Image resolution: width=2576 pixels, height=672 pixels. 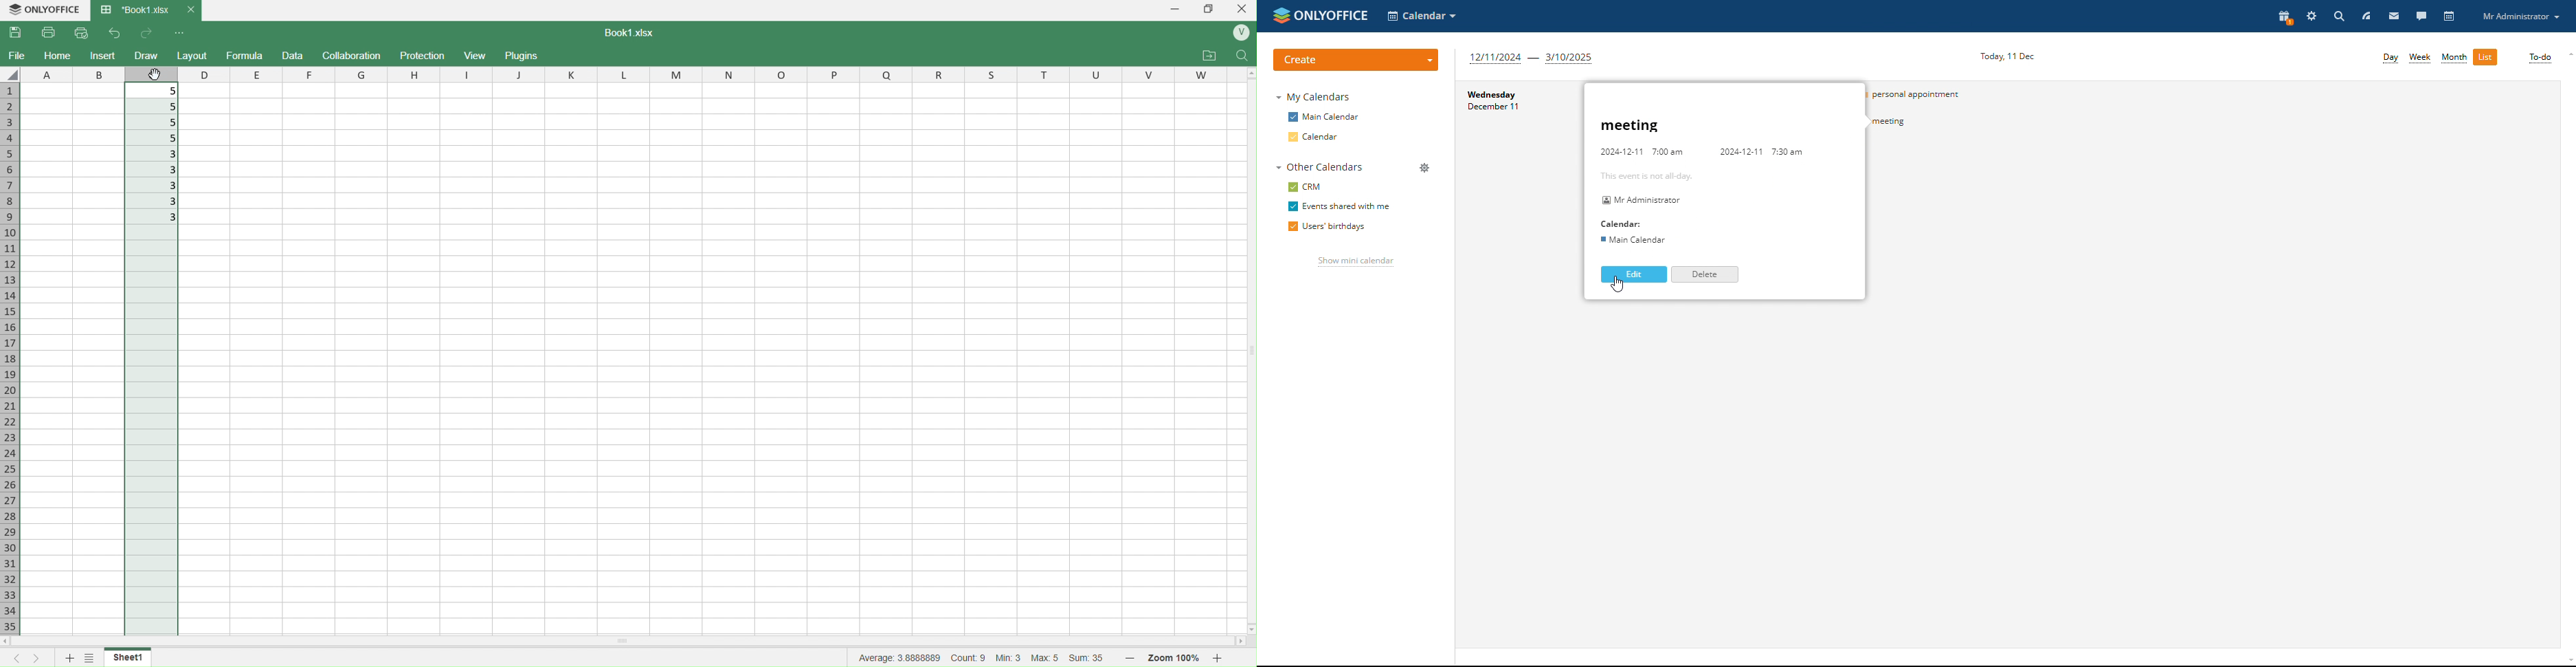 What do you see at coordinates (151, 202) in the screenshot?
I see `3` at bounding box center [151, 202].